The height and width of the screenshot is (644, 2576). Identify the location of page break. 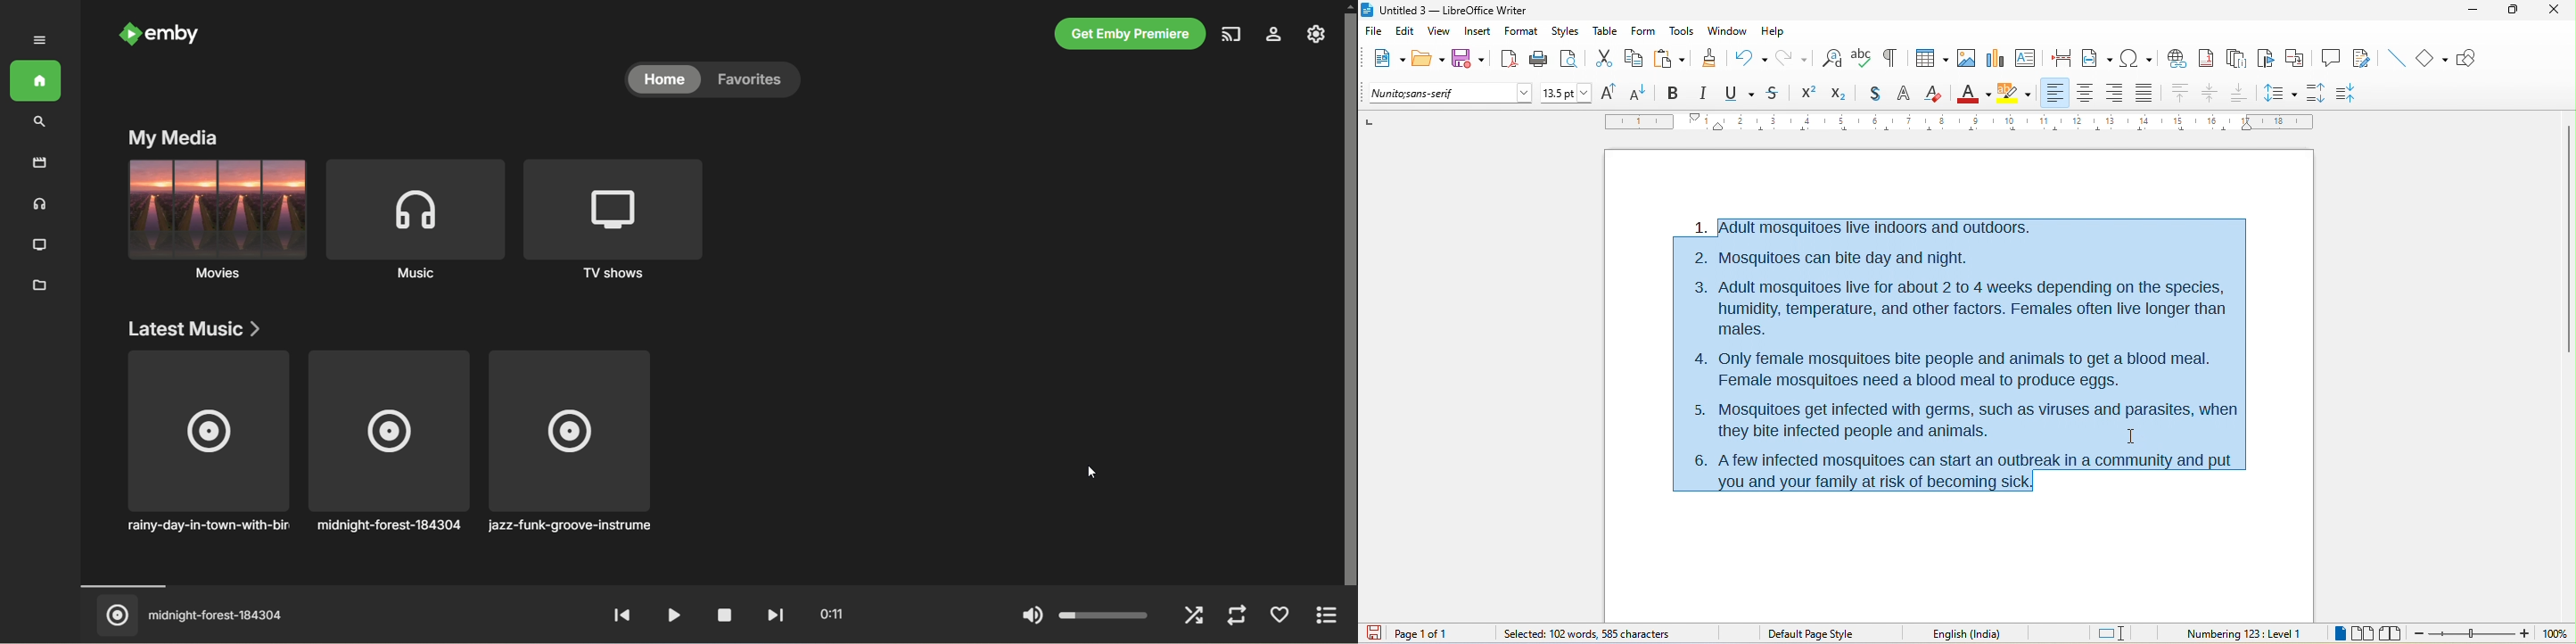
(2064, 60).